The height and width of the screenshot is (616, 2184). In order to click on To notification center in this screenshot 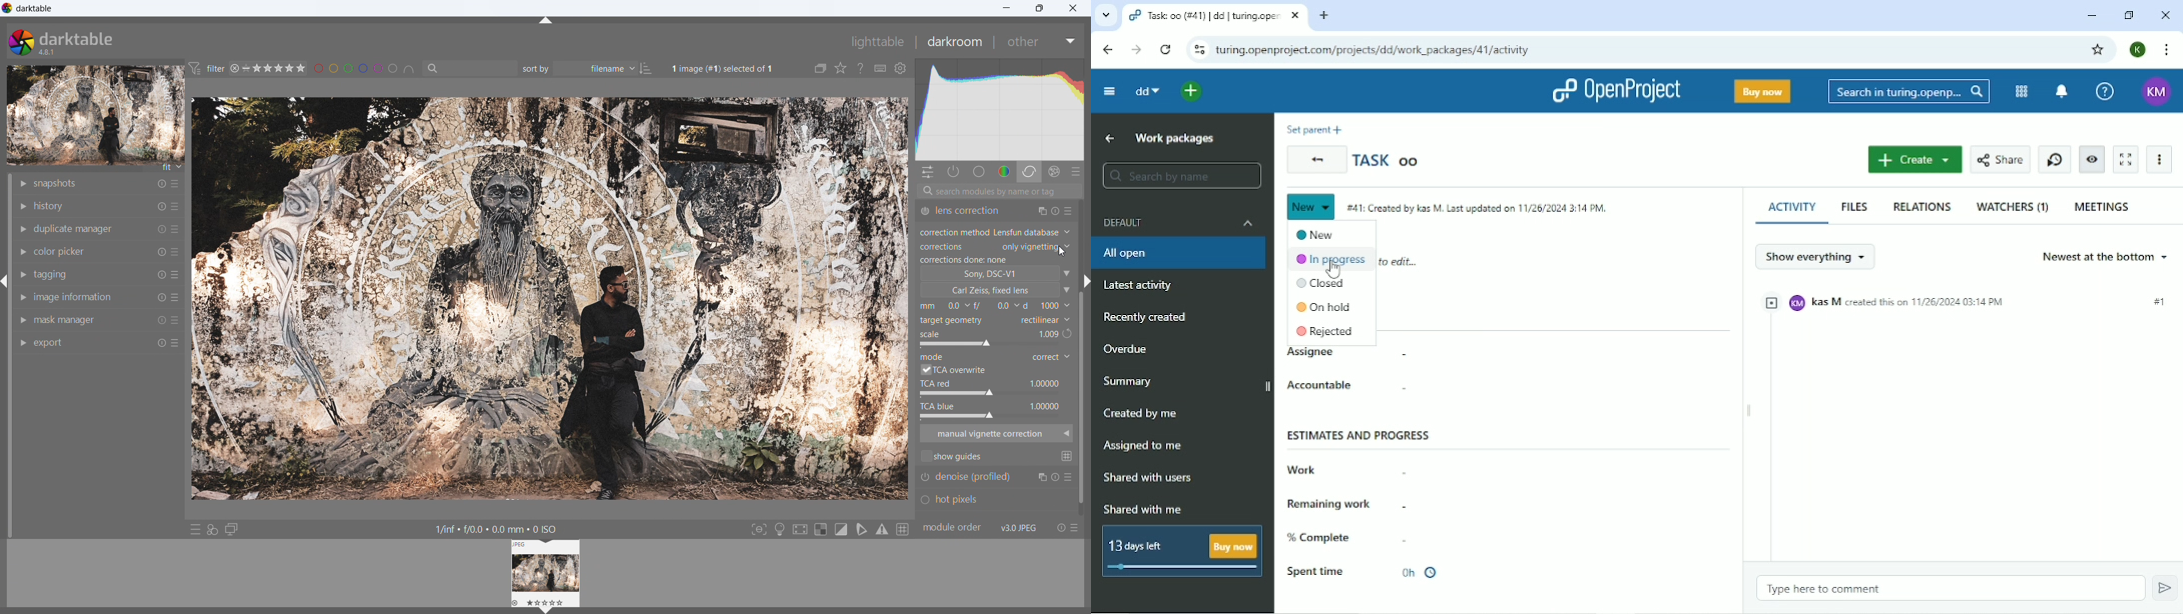, I will do `click(2061, 91)`.